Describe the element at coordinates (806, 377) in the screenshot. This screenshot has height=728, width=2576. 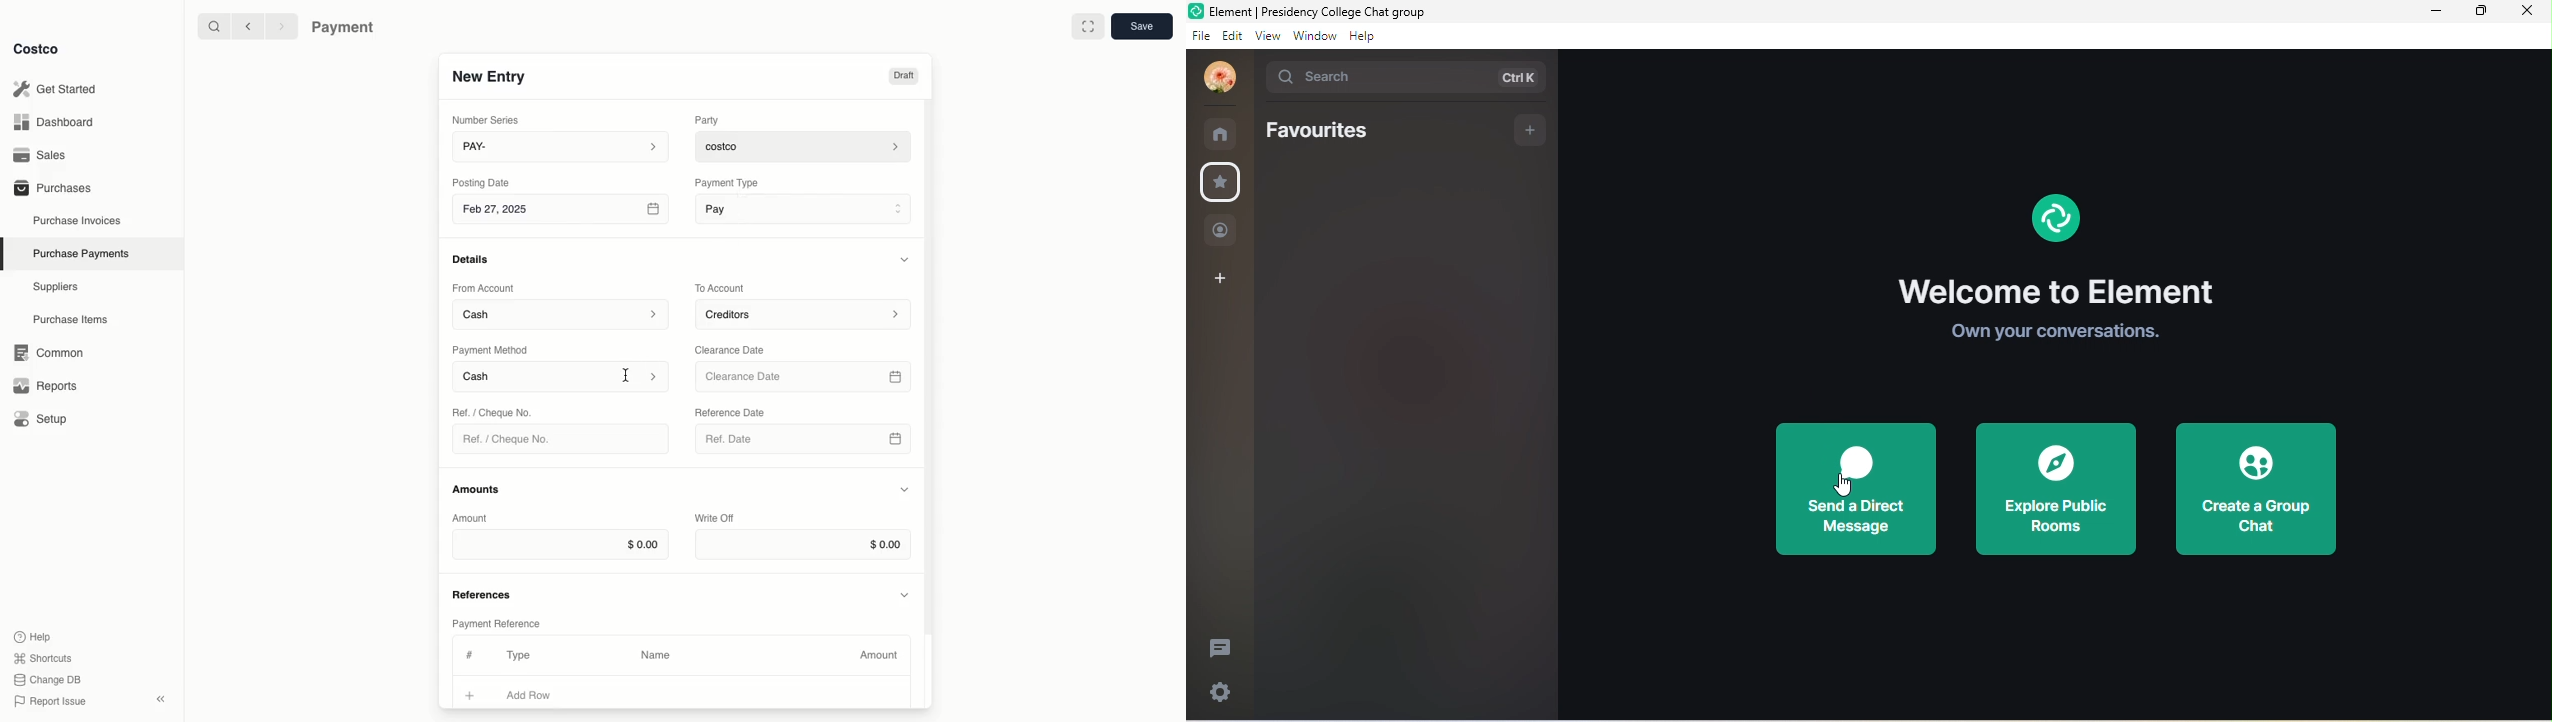
I see `Clearance Date` at that location.